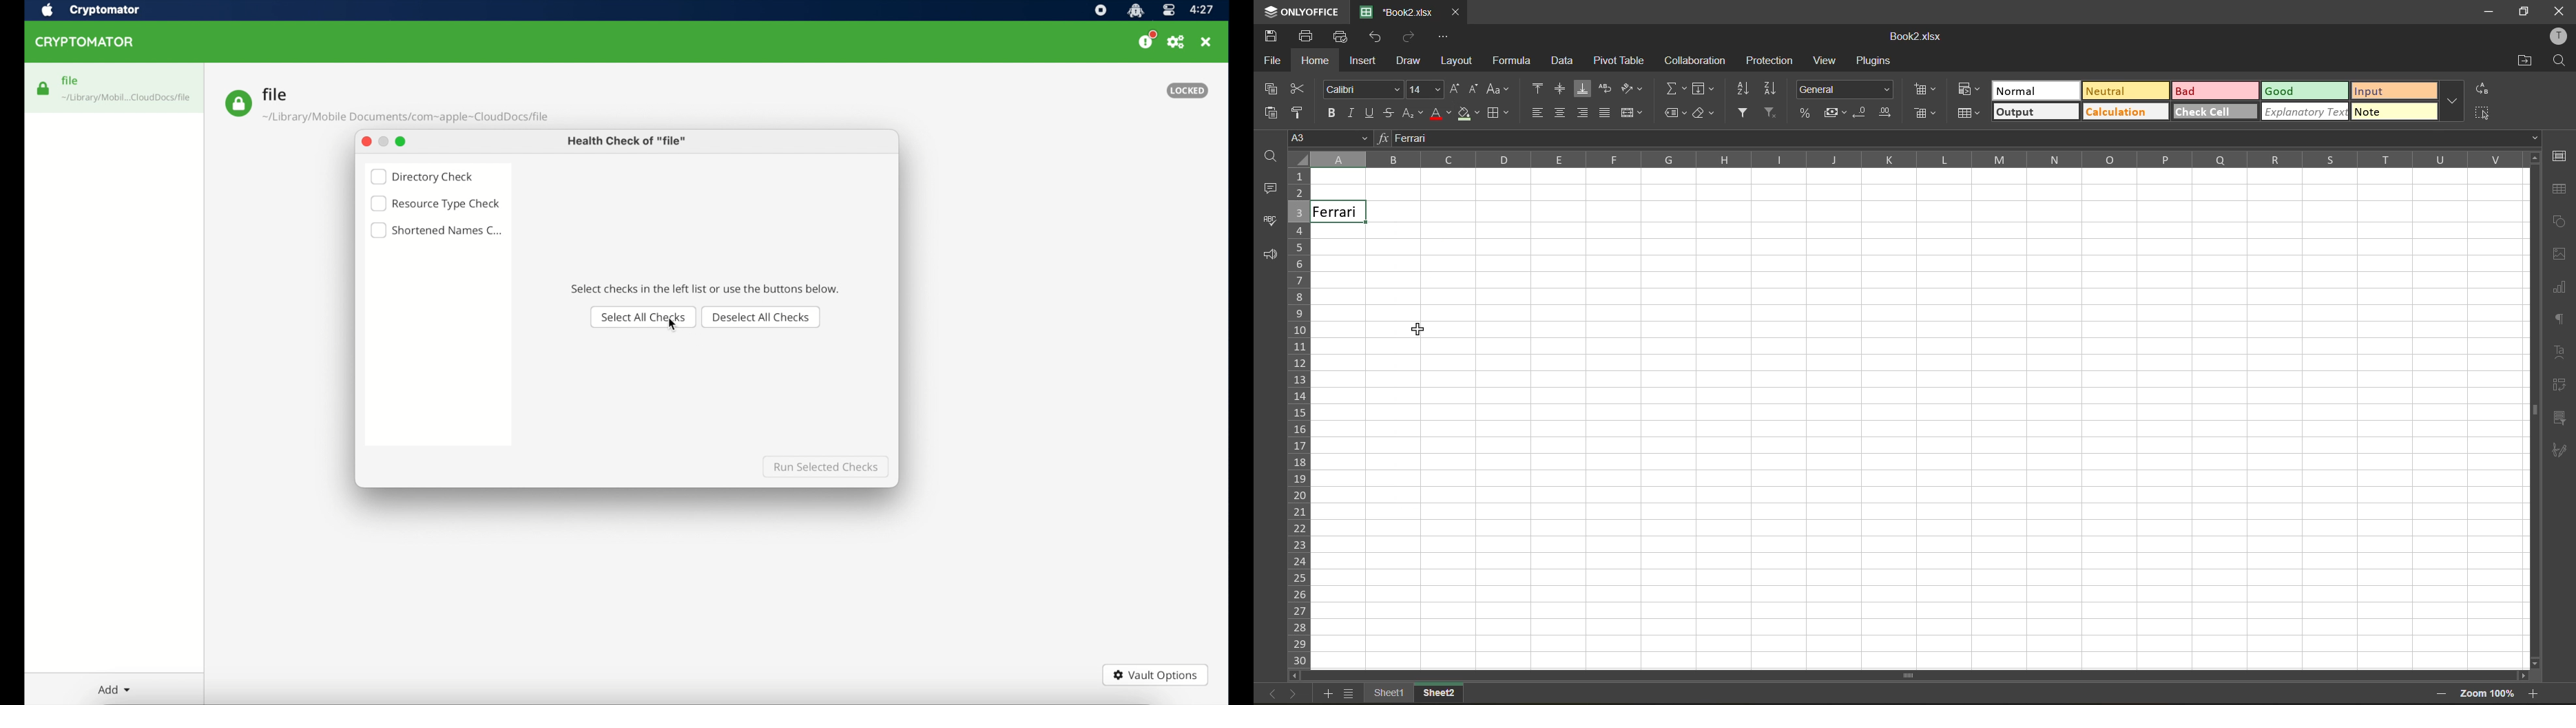 The width and height of the screenshot is (2576, 728). Describe the element at coordinates (1457, 61) in the screenshot. I see `layout` at that location.